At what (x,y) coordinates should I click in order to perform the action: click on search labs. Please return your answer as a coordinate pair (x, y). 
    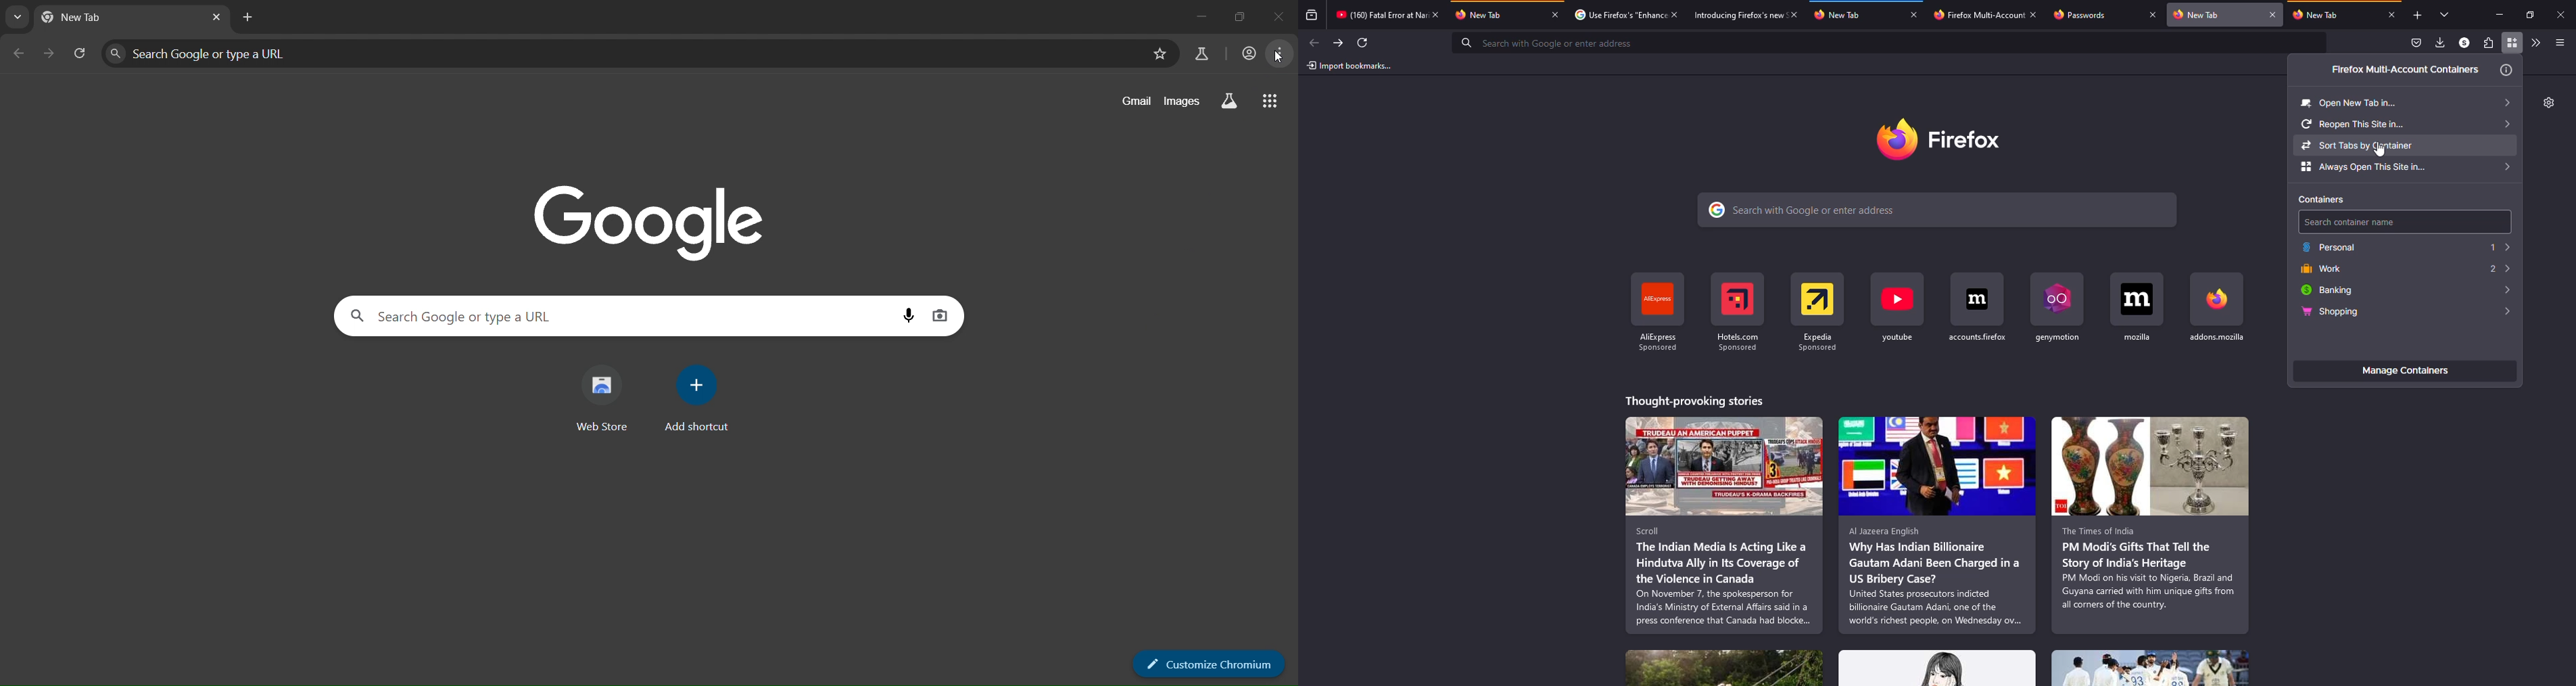
    Looking at the image, I should click on (1231, 102).